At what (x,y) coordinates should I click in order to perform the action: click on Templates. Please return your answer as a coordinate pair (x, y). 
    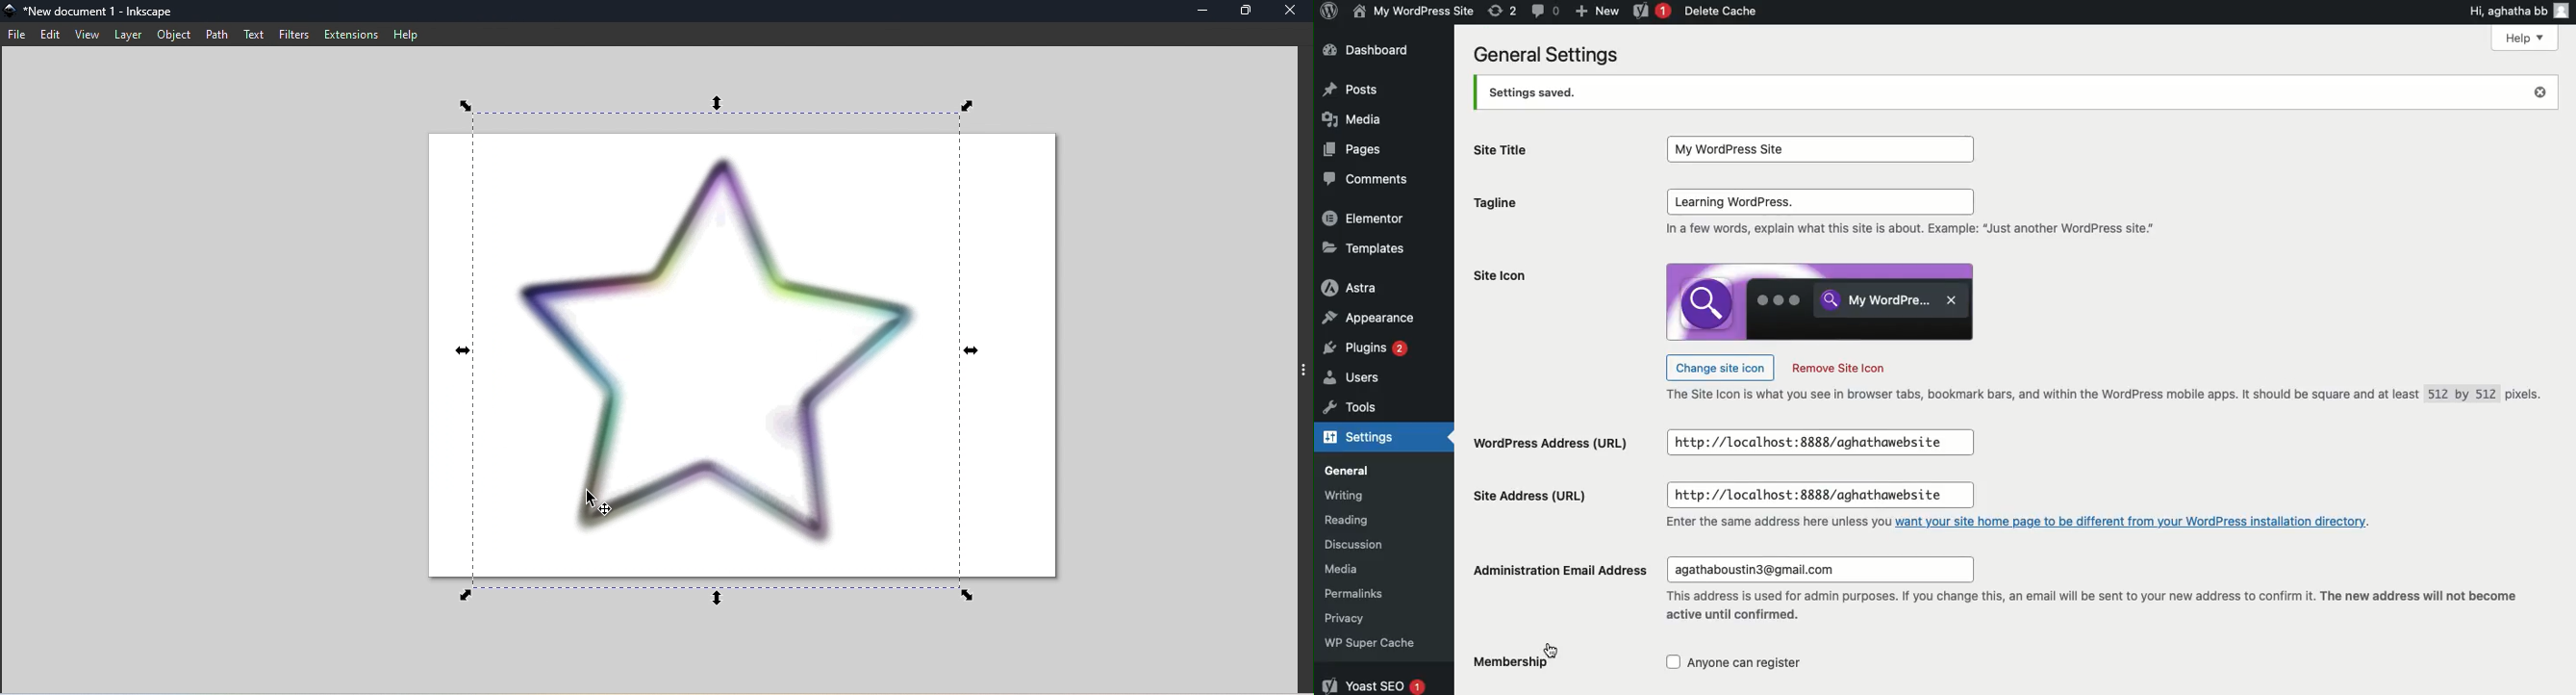
    Looking at the image, I should click on (1367, 247).